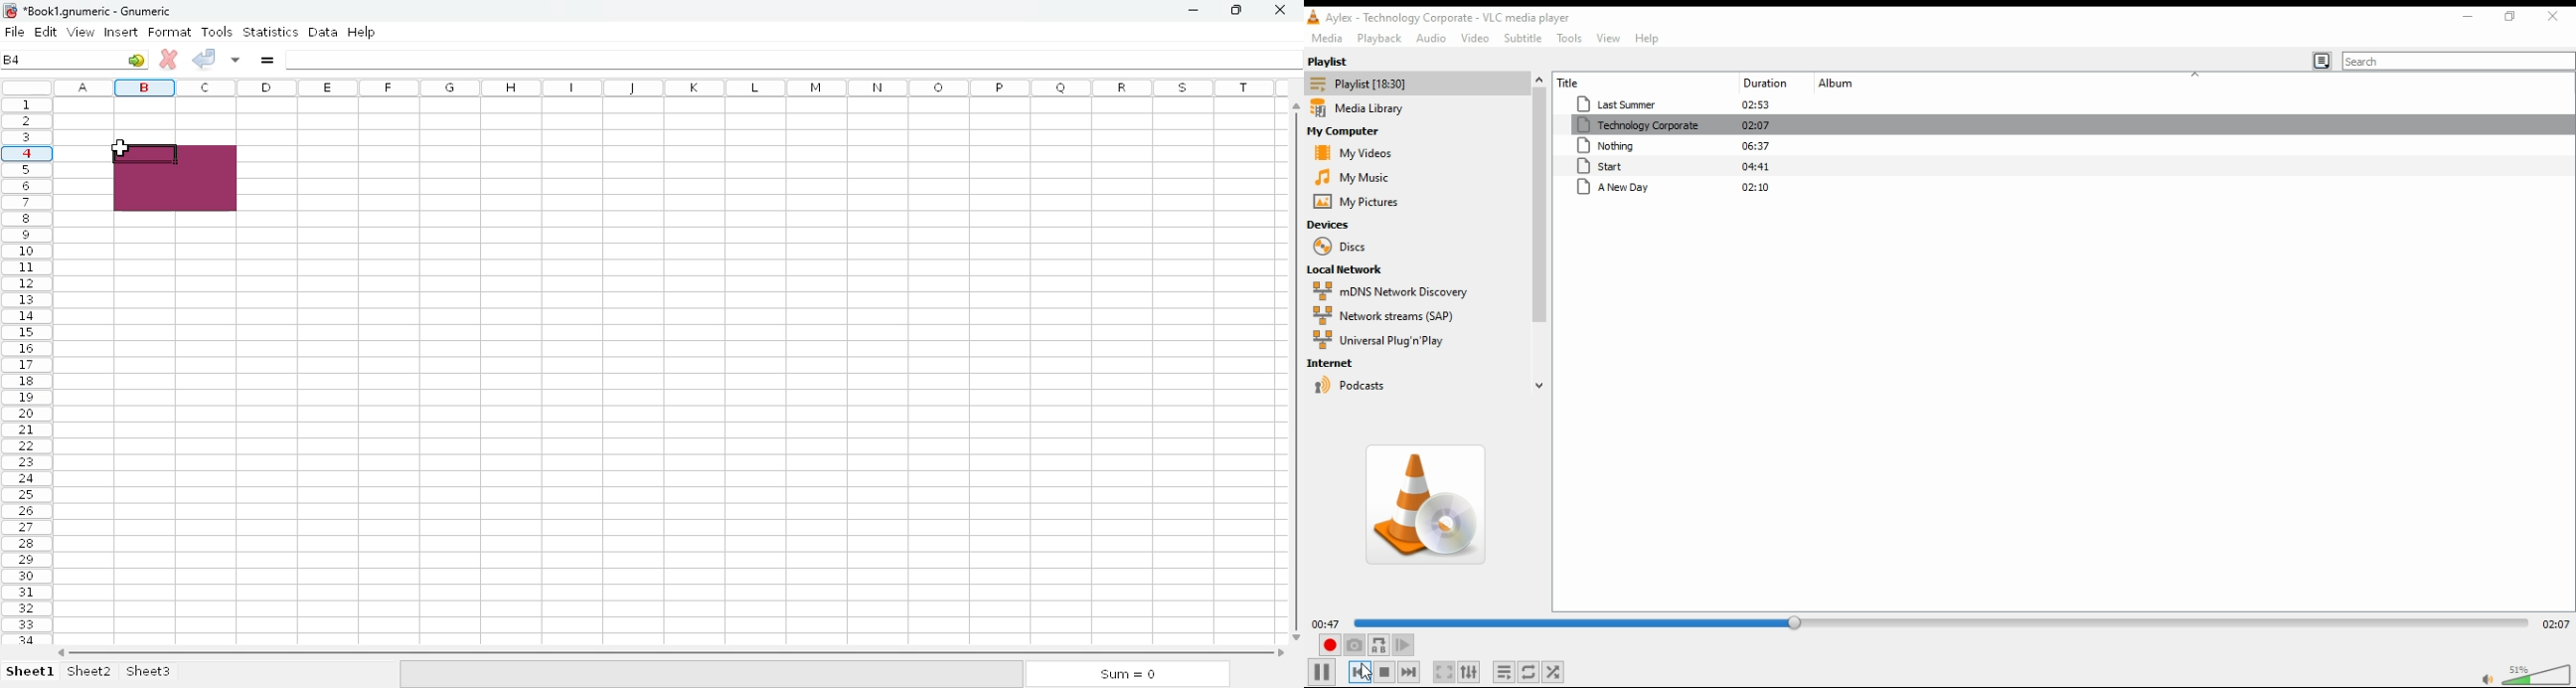  What do you see at coordinates (1539, 236) in the screenshot?
I see `scroll bar` at bounding box center [1539, 236].